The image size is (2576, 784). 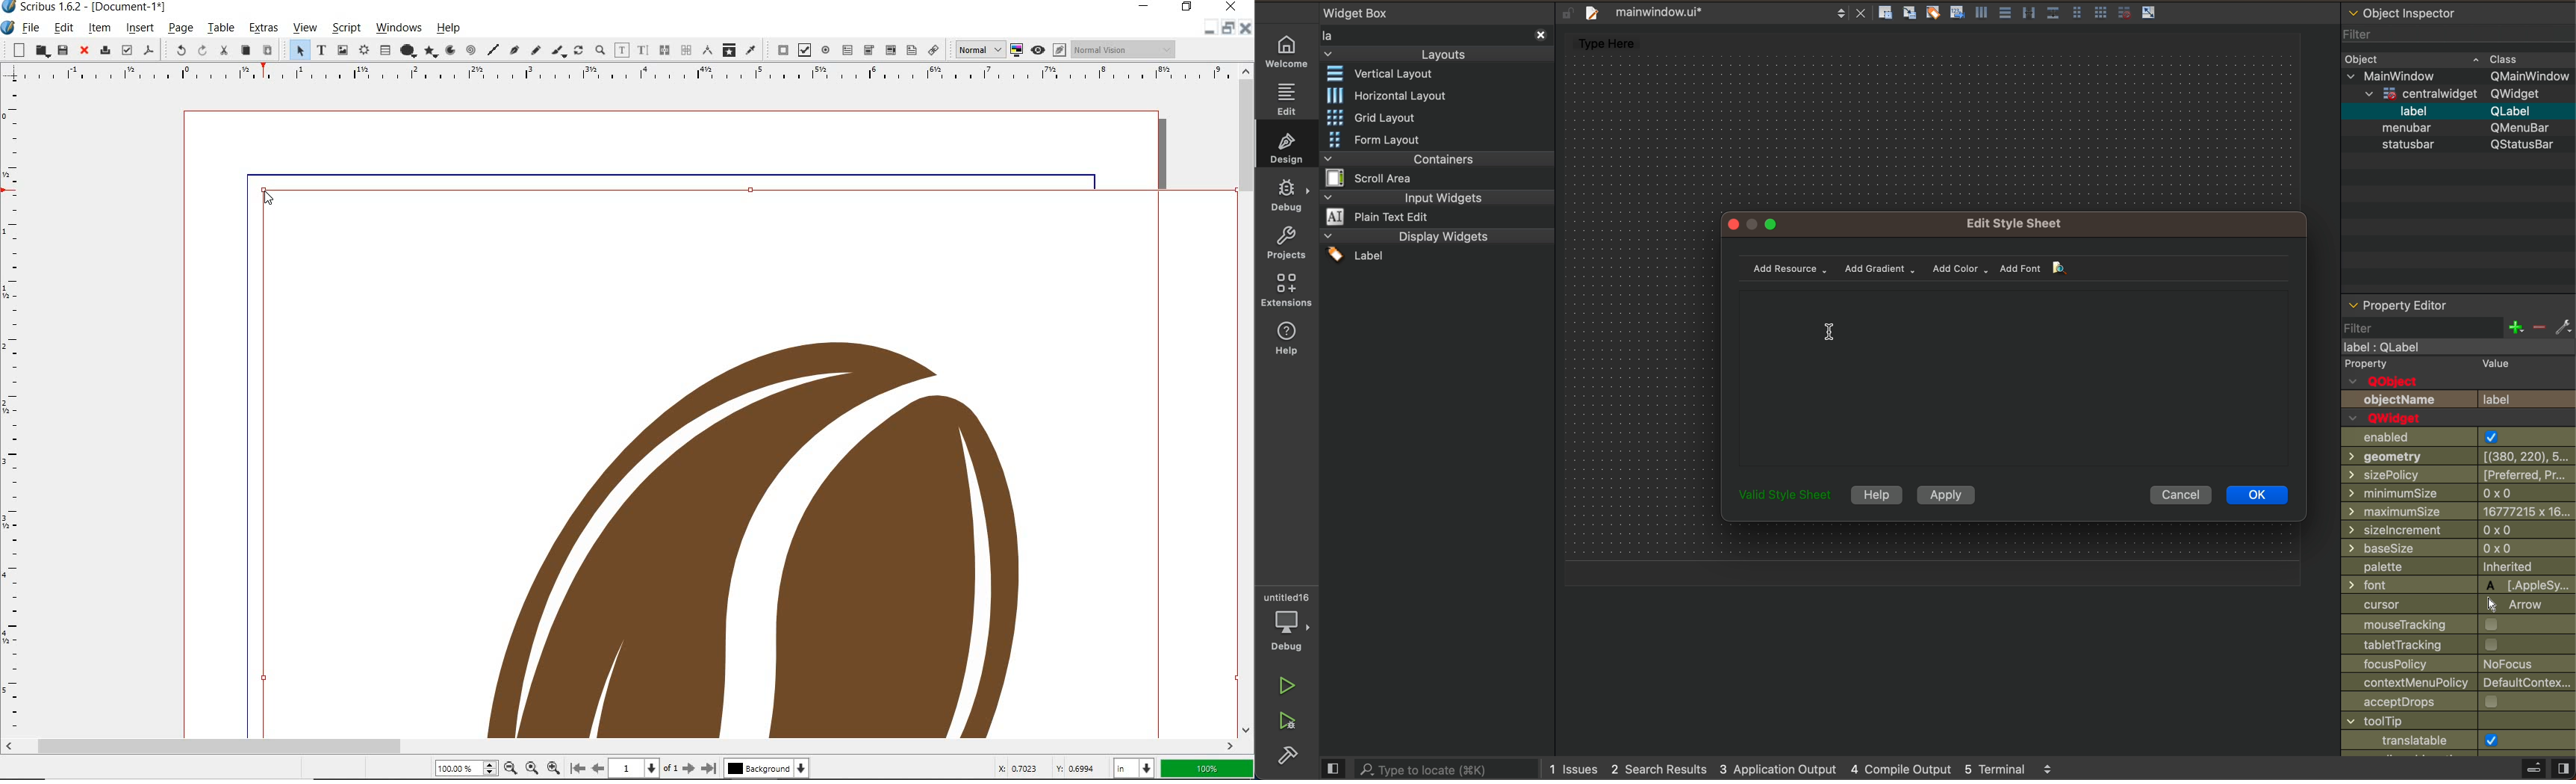 I want to click on Horizontal Margin, so click(x=617, y=75).